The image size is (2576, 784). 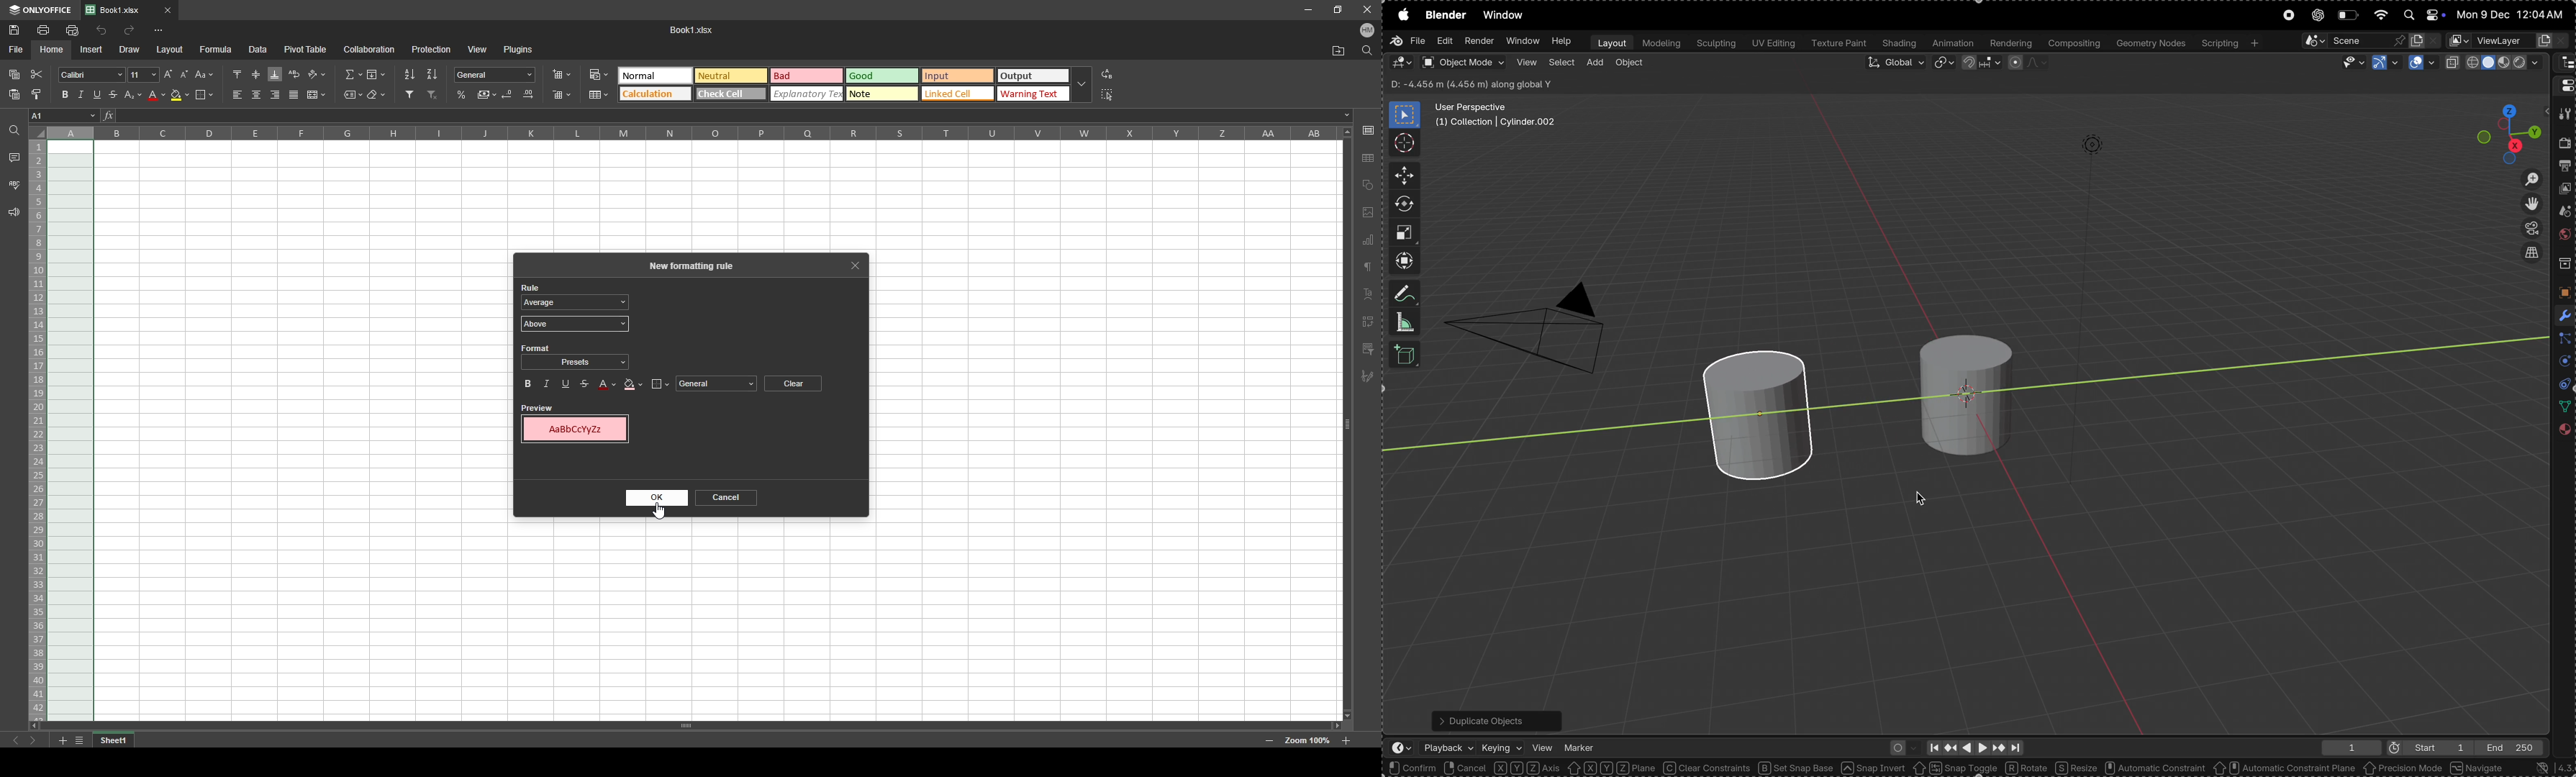 What do you see at coordinates (53, 50) in the screenshot?
I see `home` at bounding box center [53, 50].